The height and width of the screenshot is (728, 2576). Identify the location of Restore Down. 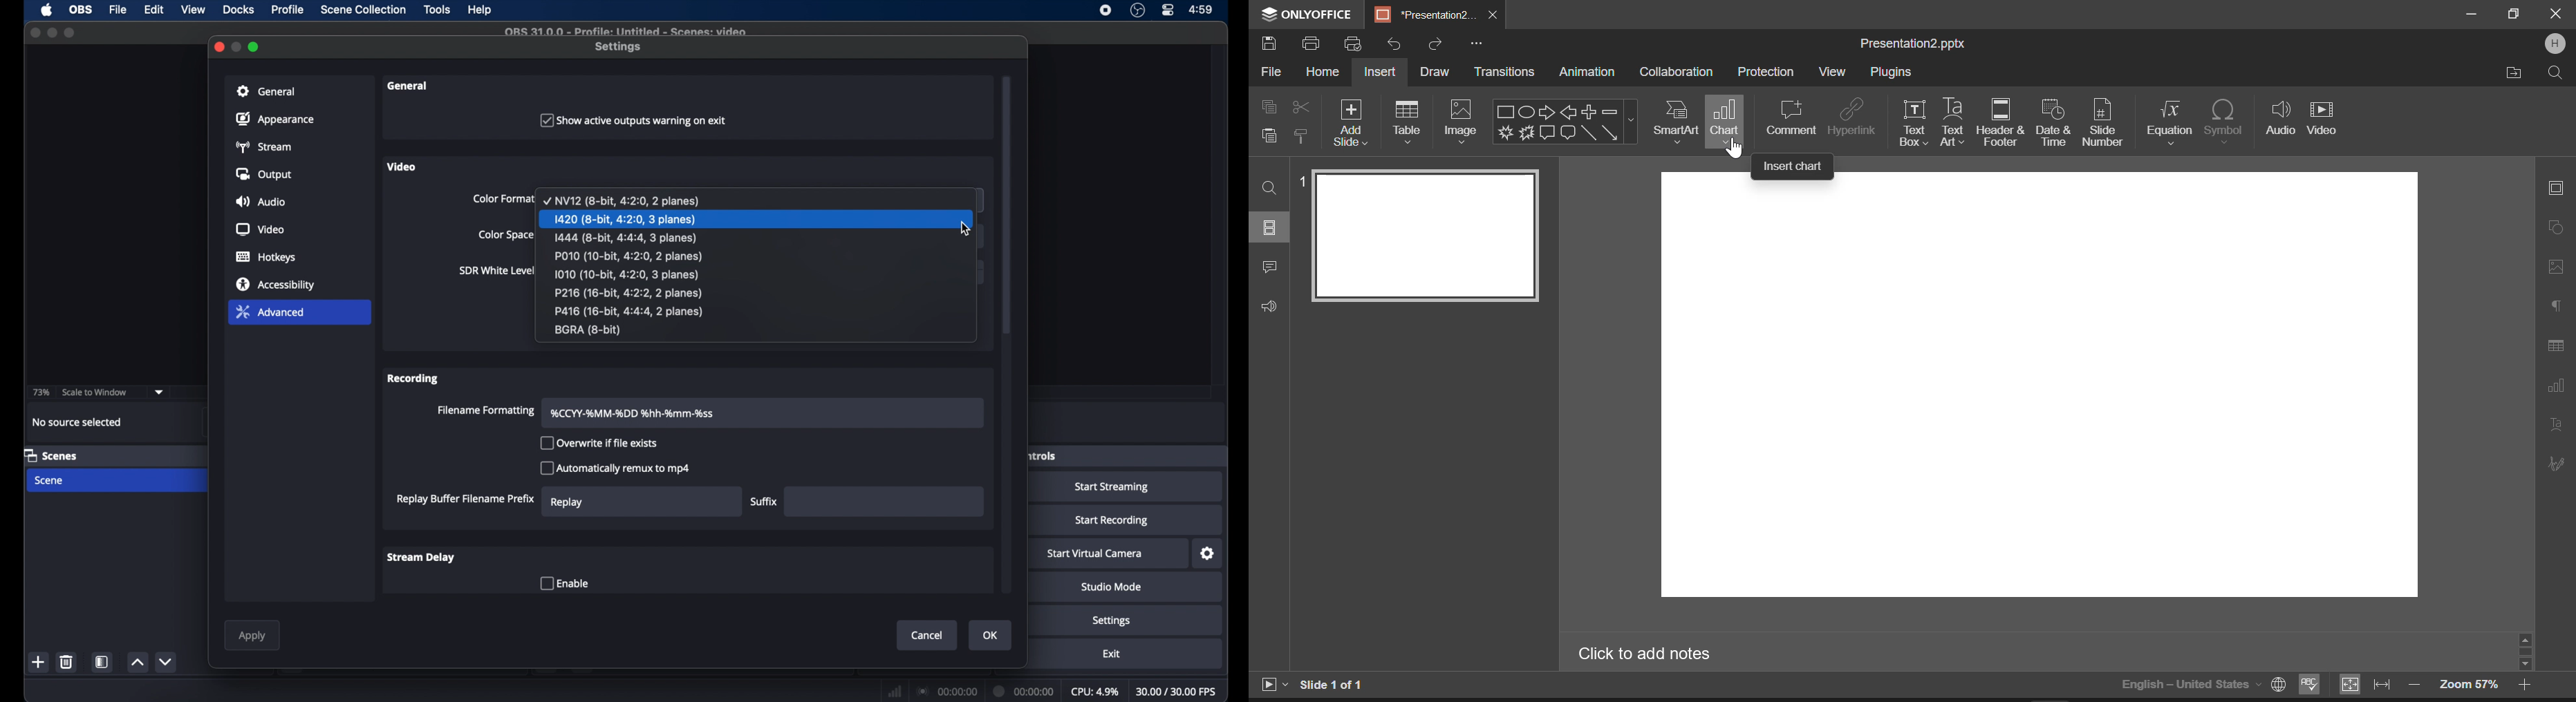
(2474, 15).